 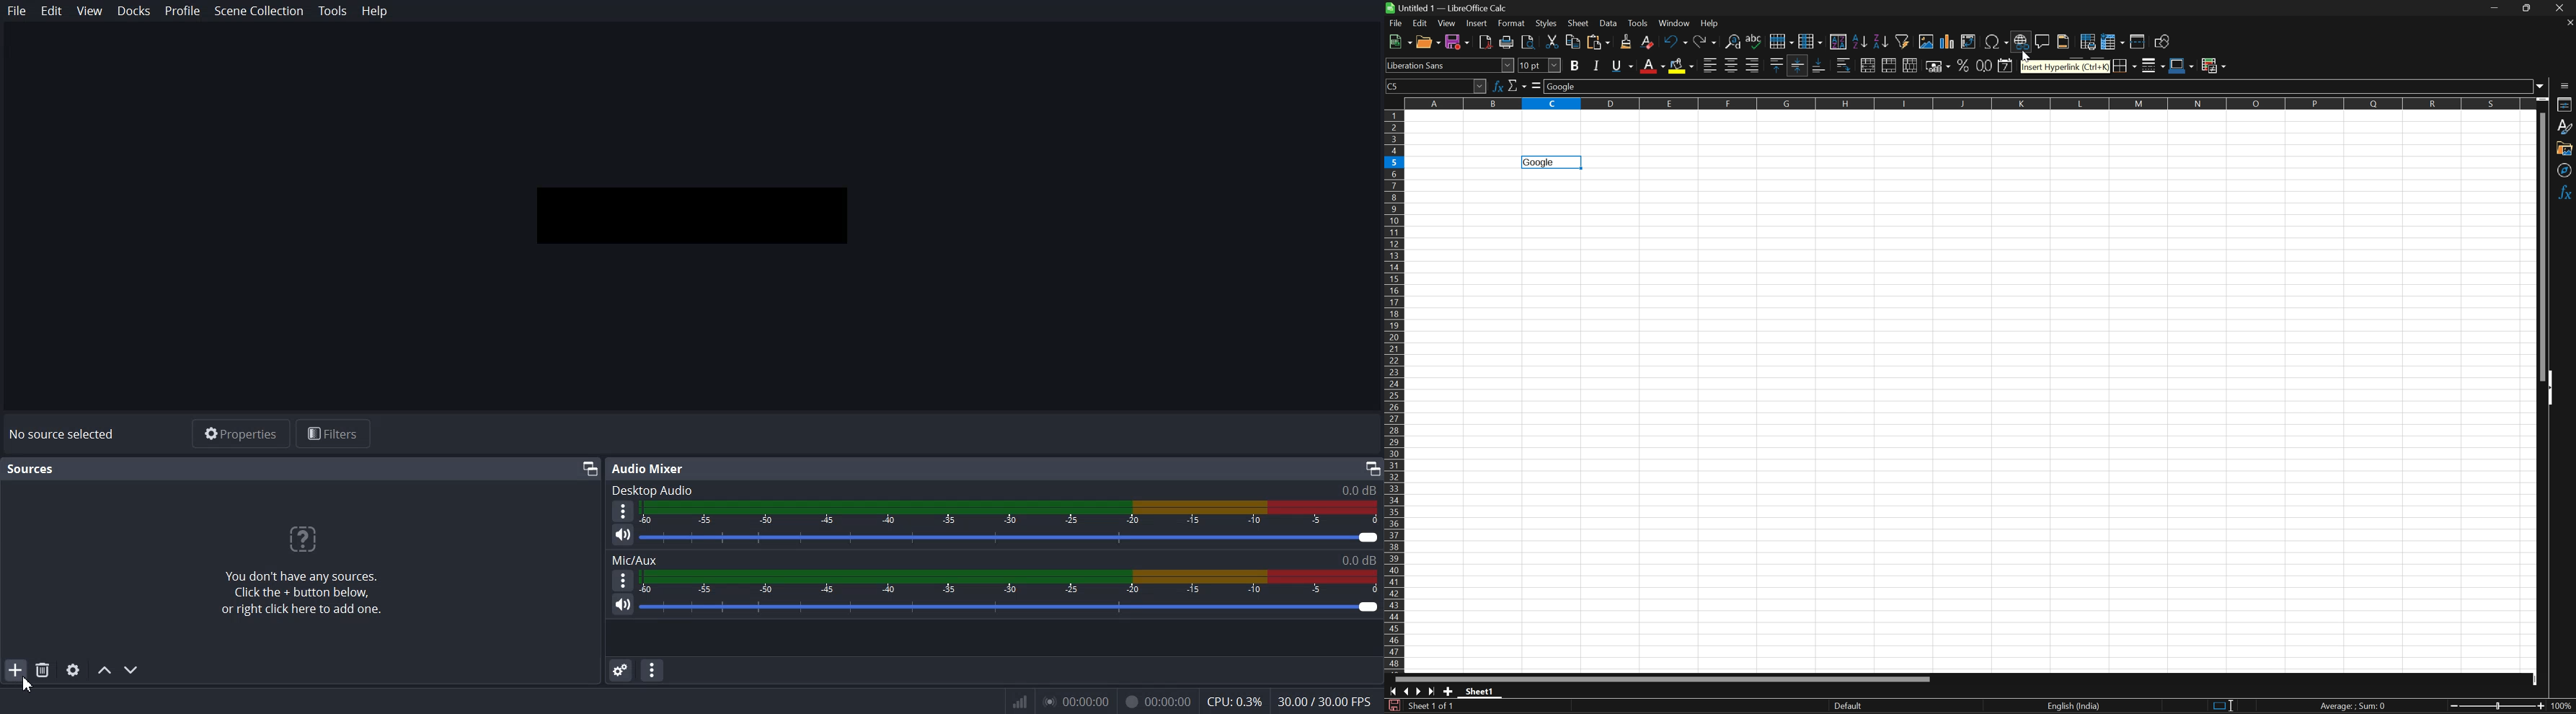 What do you see at coordinates (2127, 65) in the screenshot?
I see `Borders` at bounding box center [2127, 65].